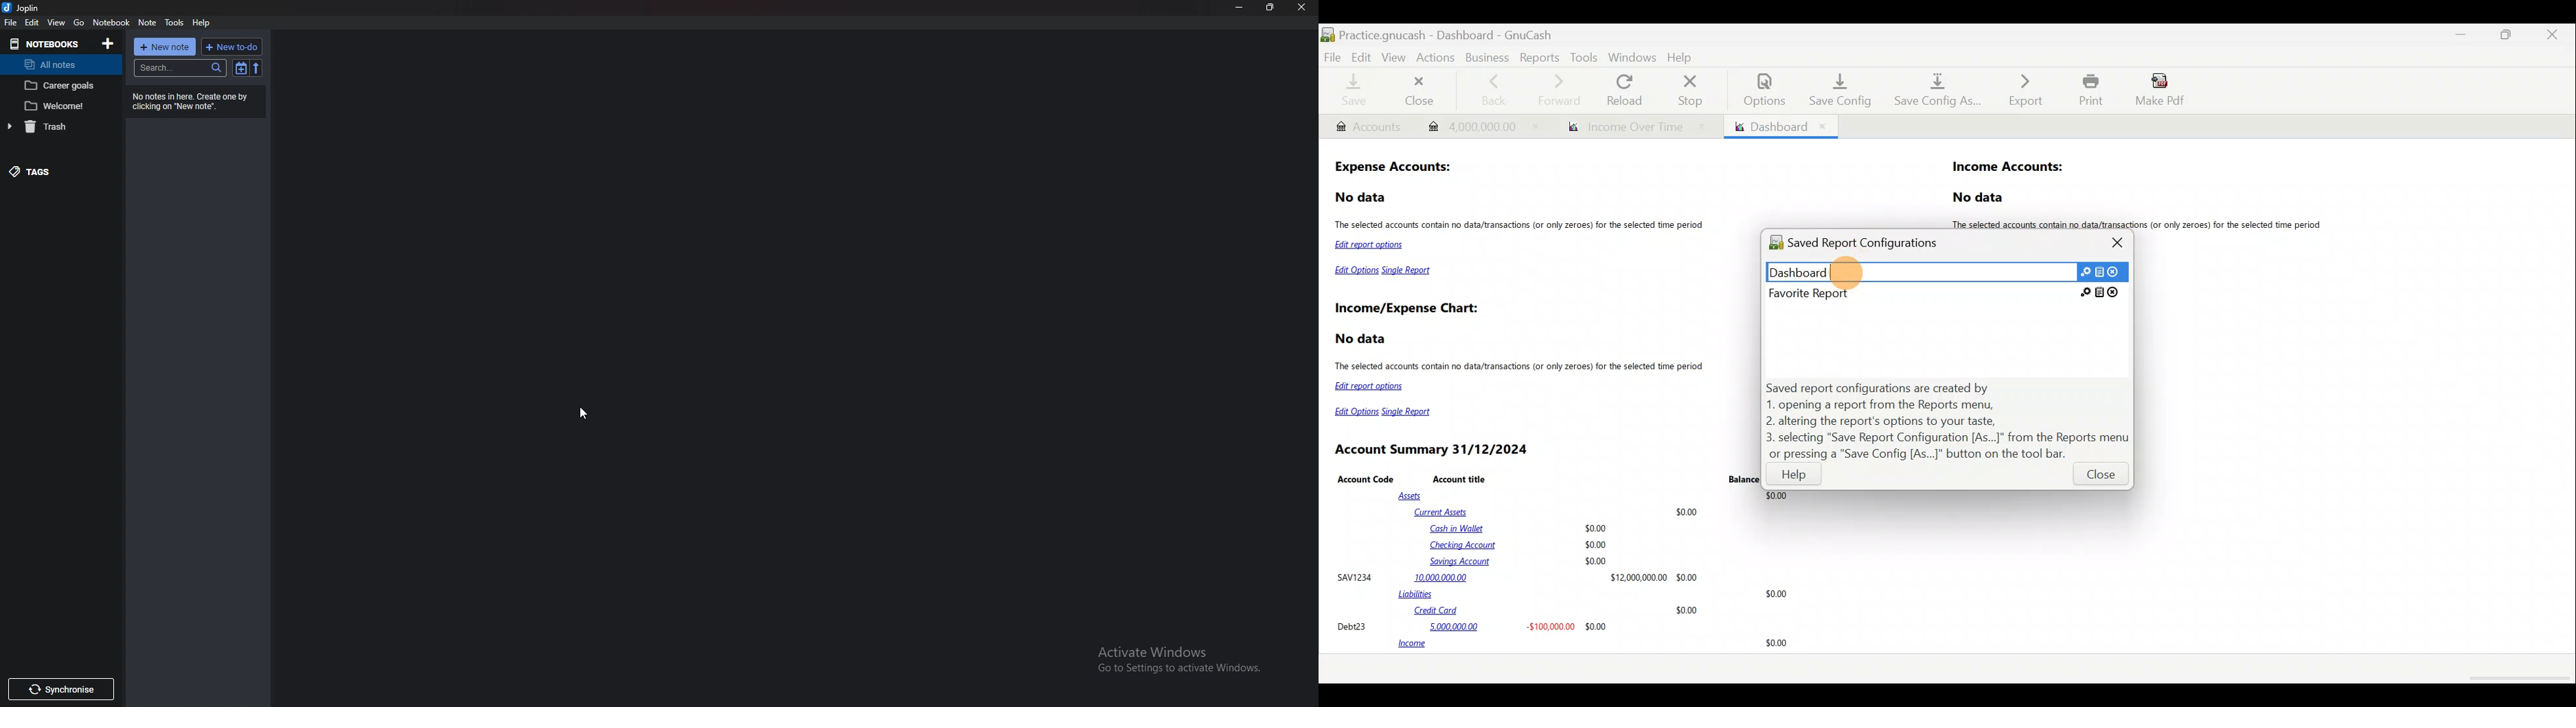  I want to click on Export, so click(2019, 90).